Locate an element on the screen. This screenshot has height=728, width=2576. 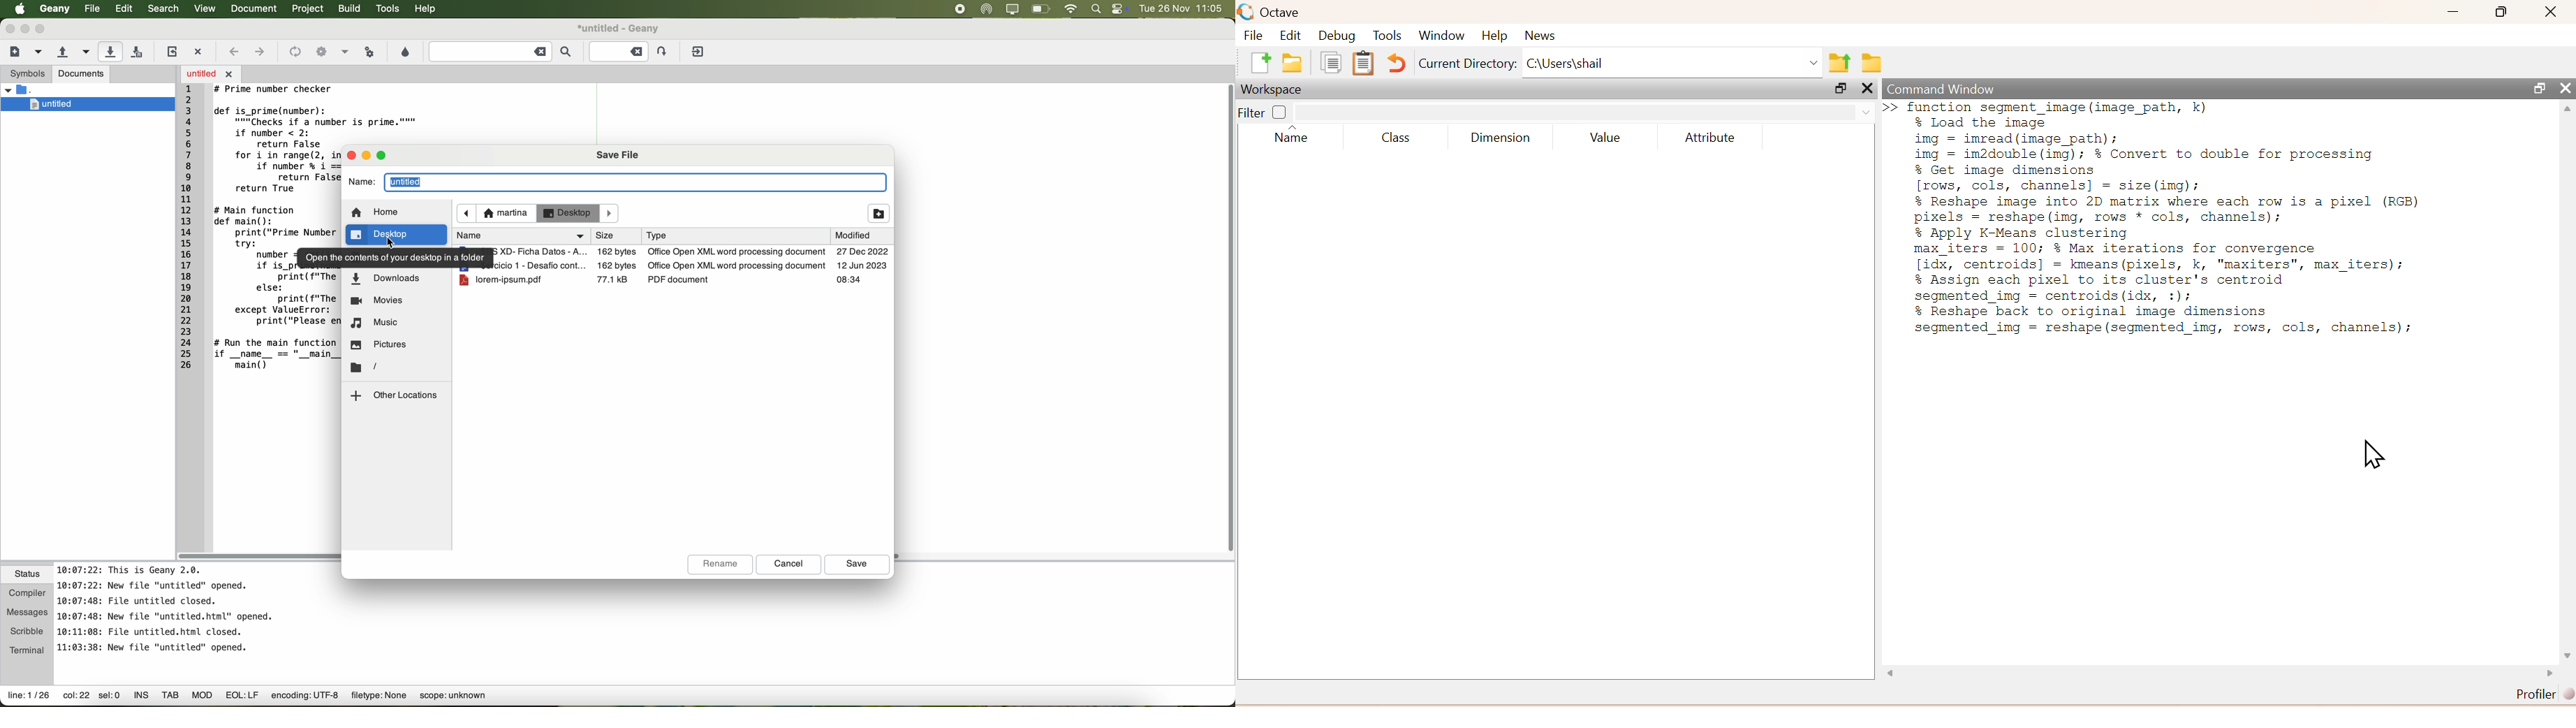
open a recent file is located at coordinates (84, 52).